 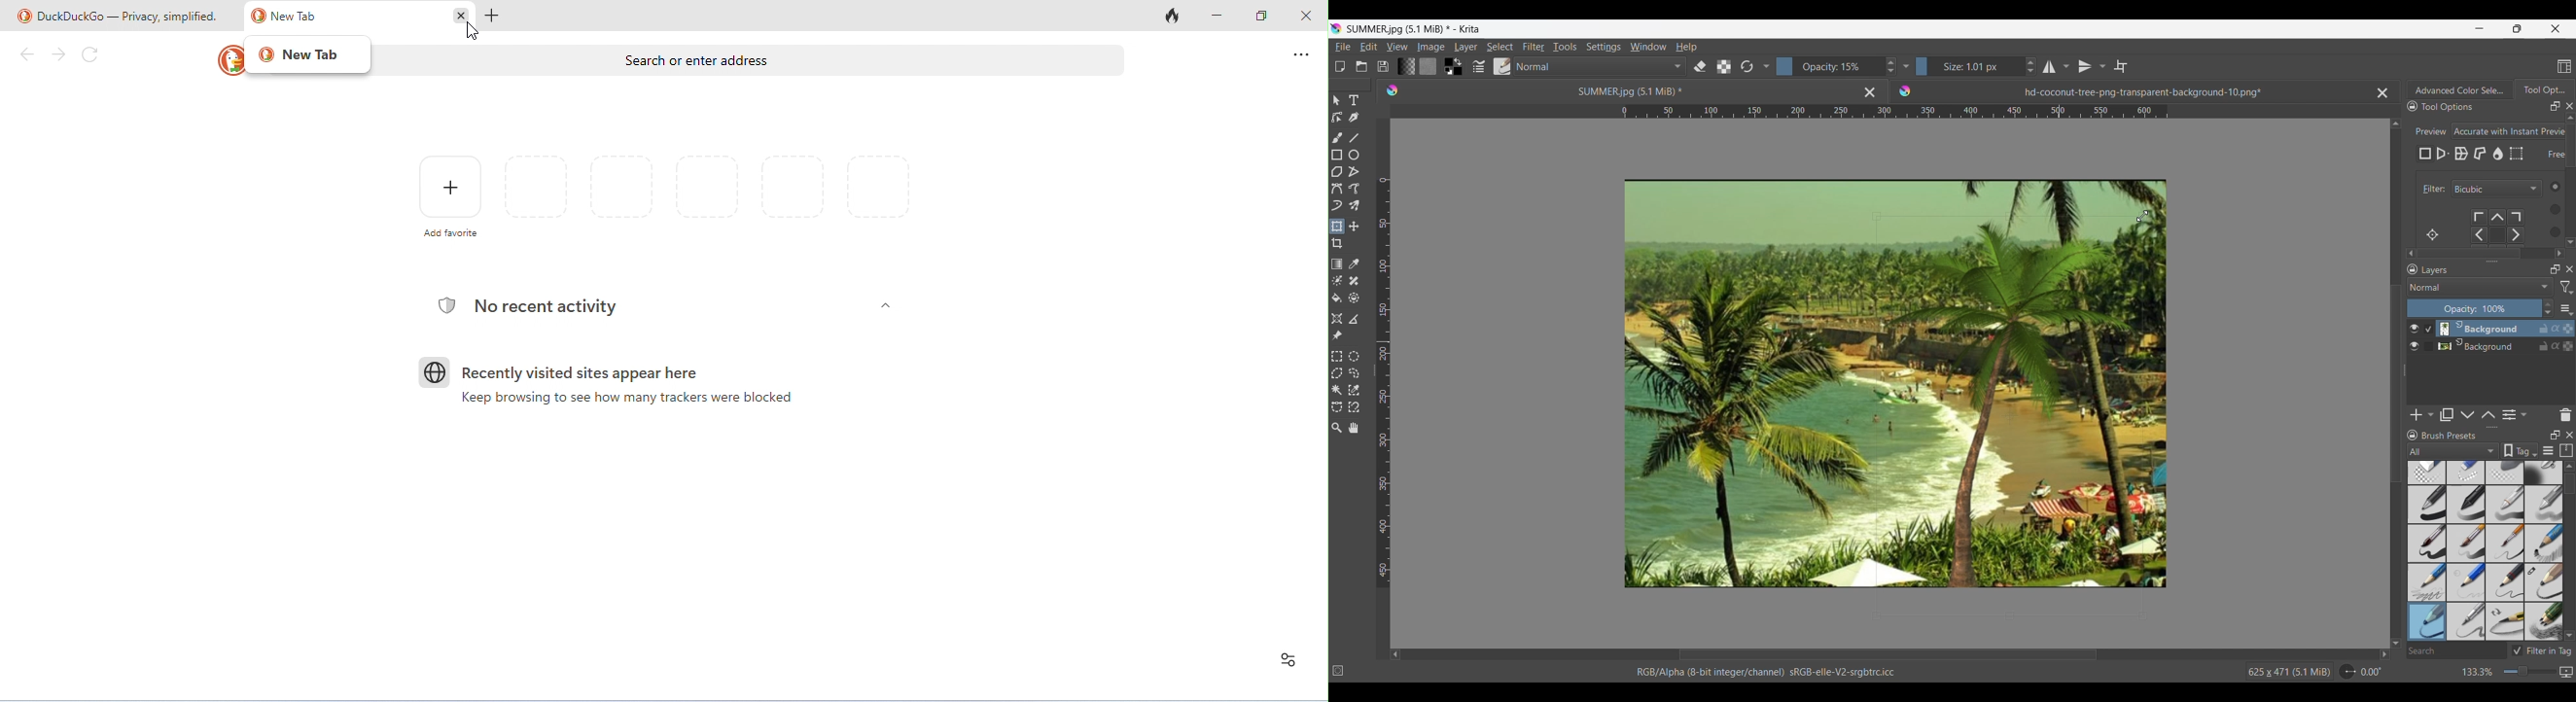 I want to click on Enclose and fill, so click(x=1353, y=298).